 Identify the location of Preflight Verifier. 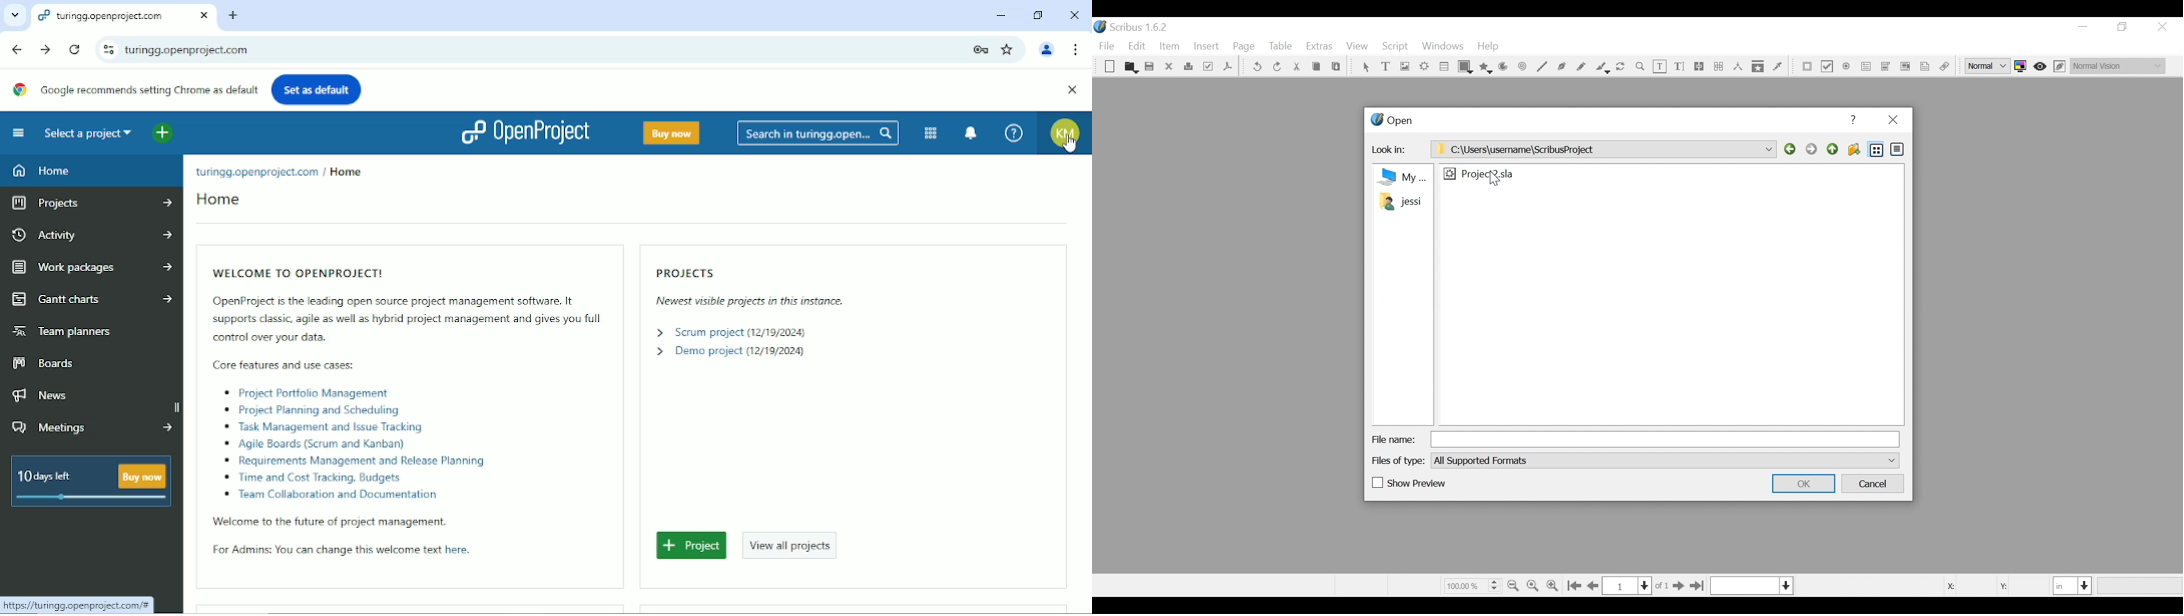
(1209, 68).